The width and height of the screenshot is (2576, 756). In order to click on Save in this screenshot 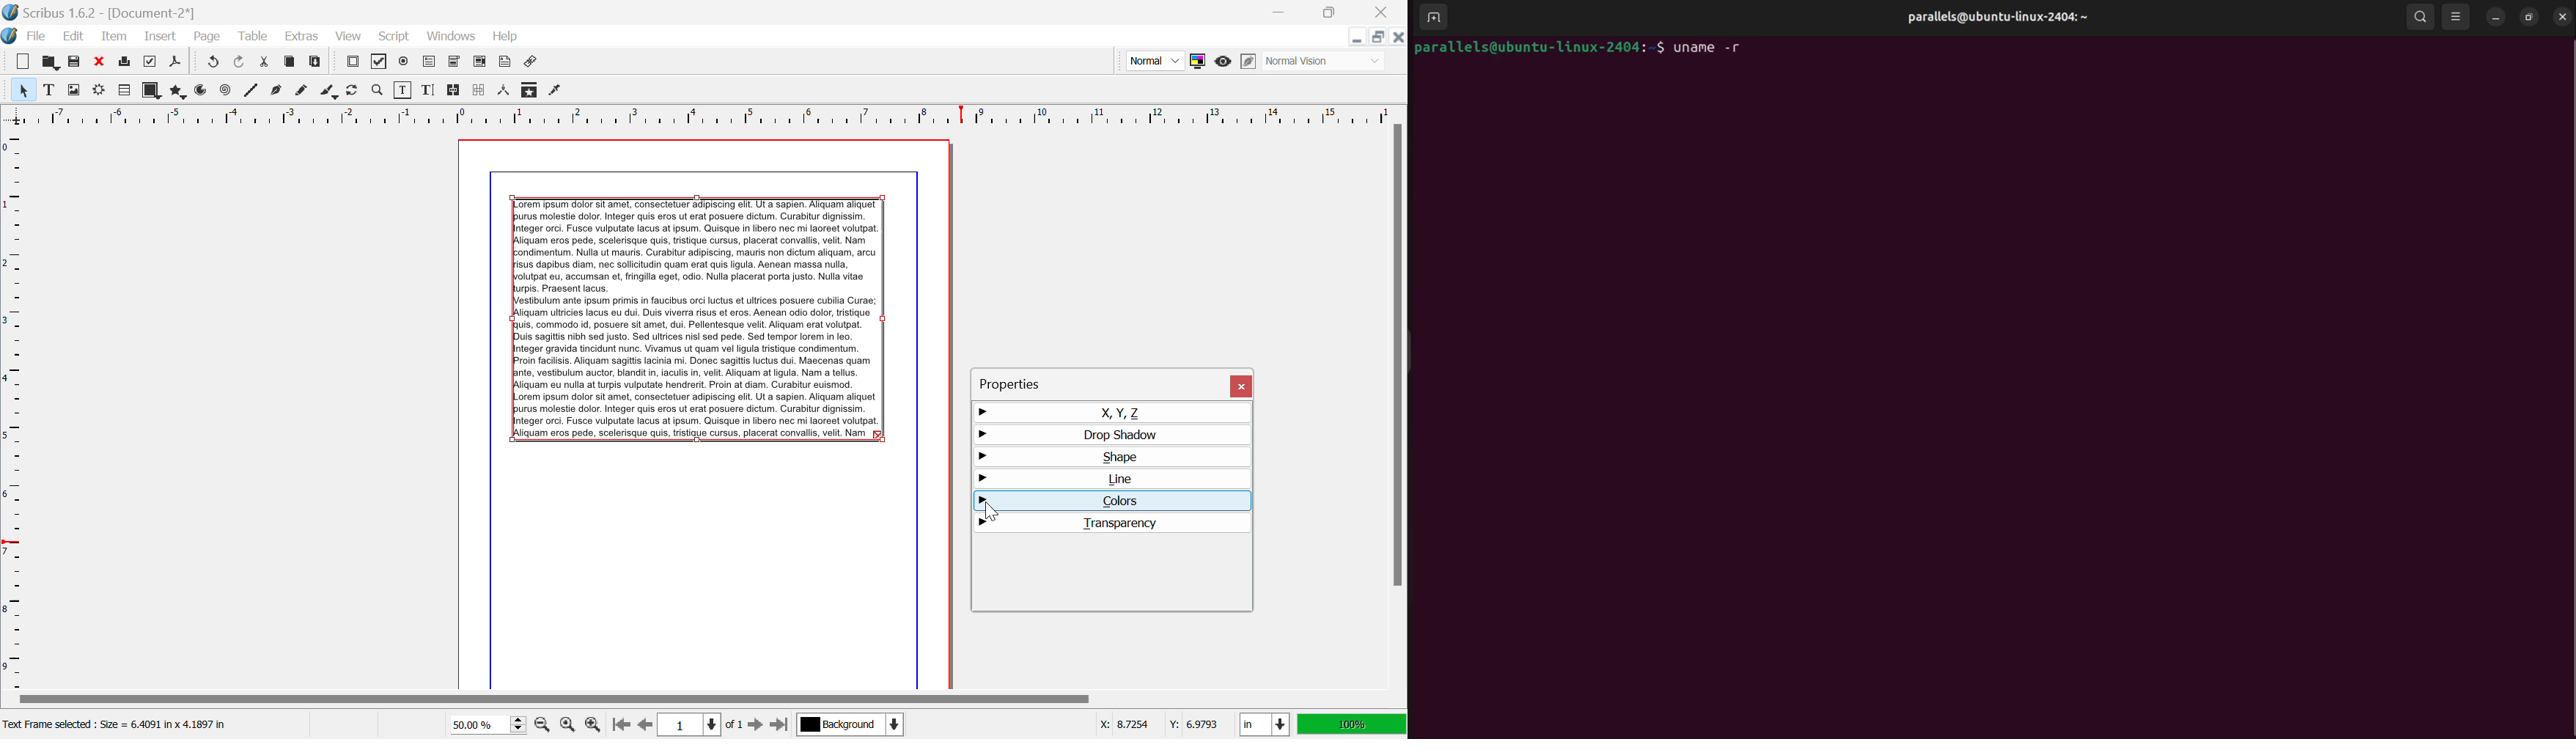, I will do `click(74, 62)`.